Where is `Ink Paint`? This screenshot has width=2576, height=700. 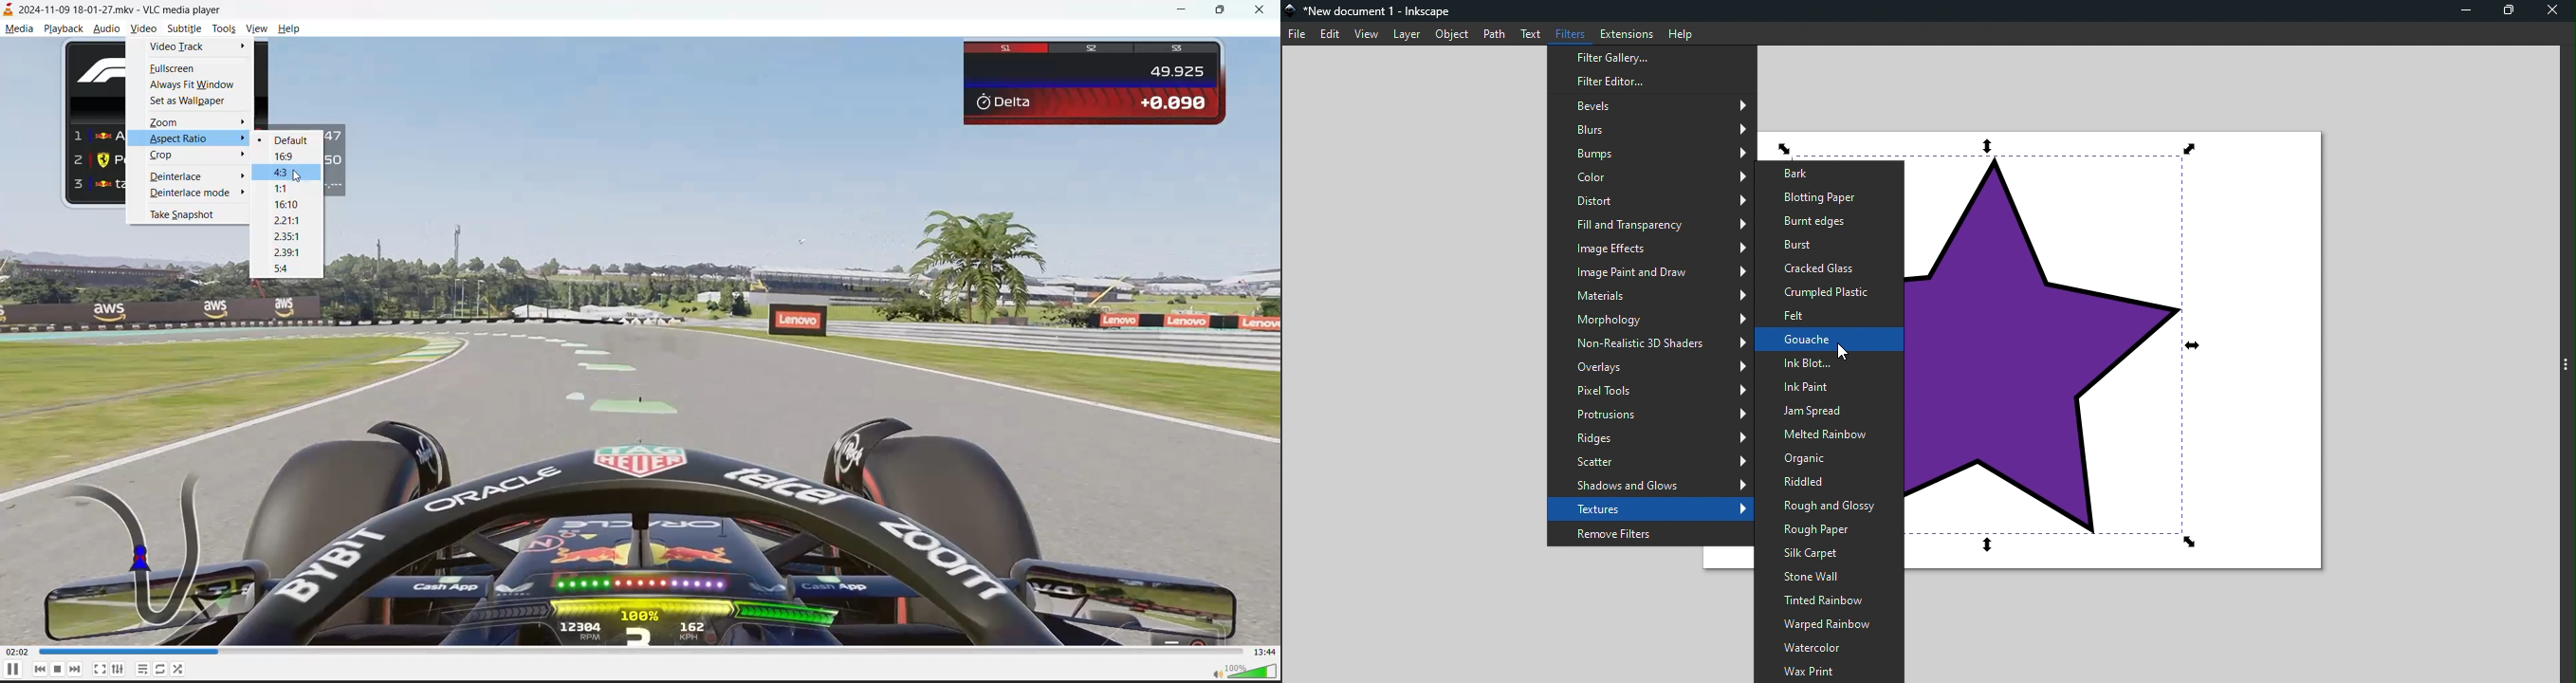
Ink Paint is located at coordinates (1828, 388).